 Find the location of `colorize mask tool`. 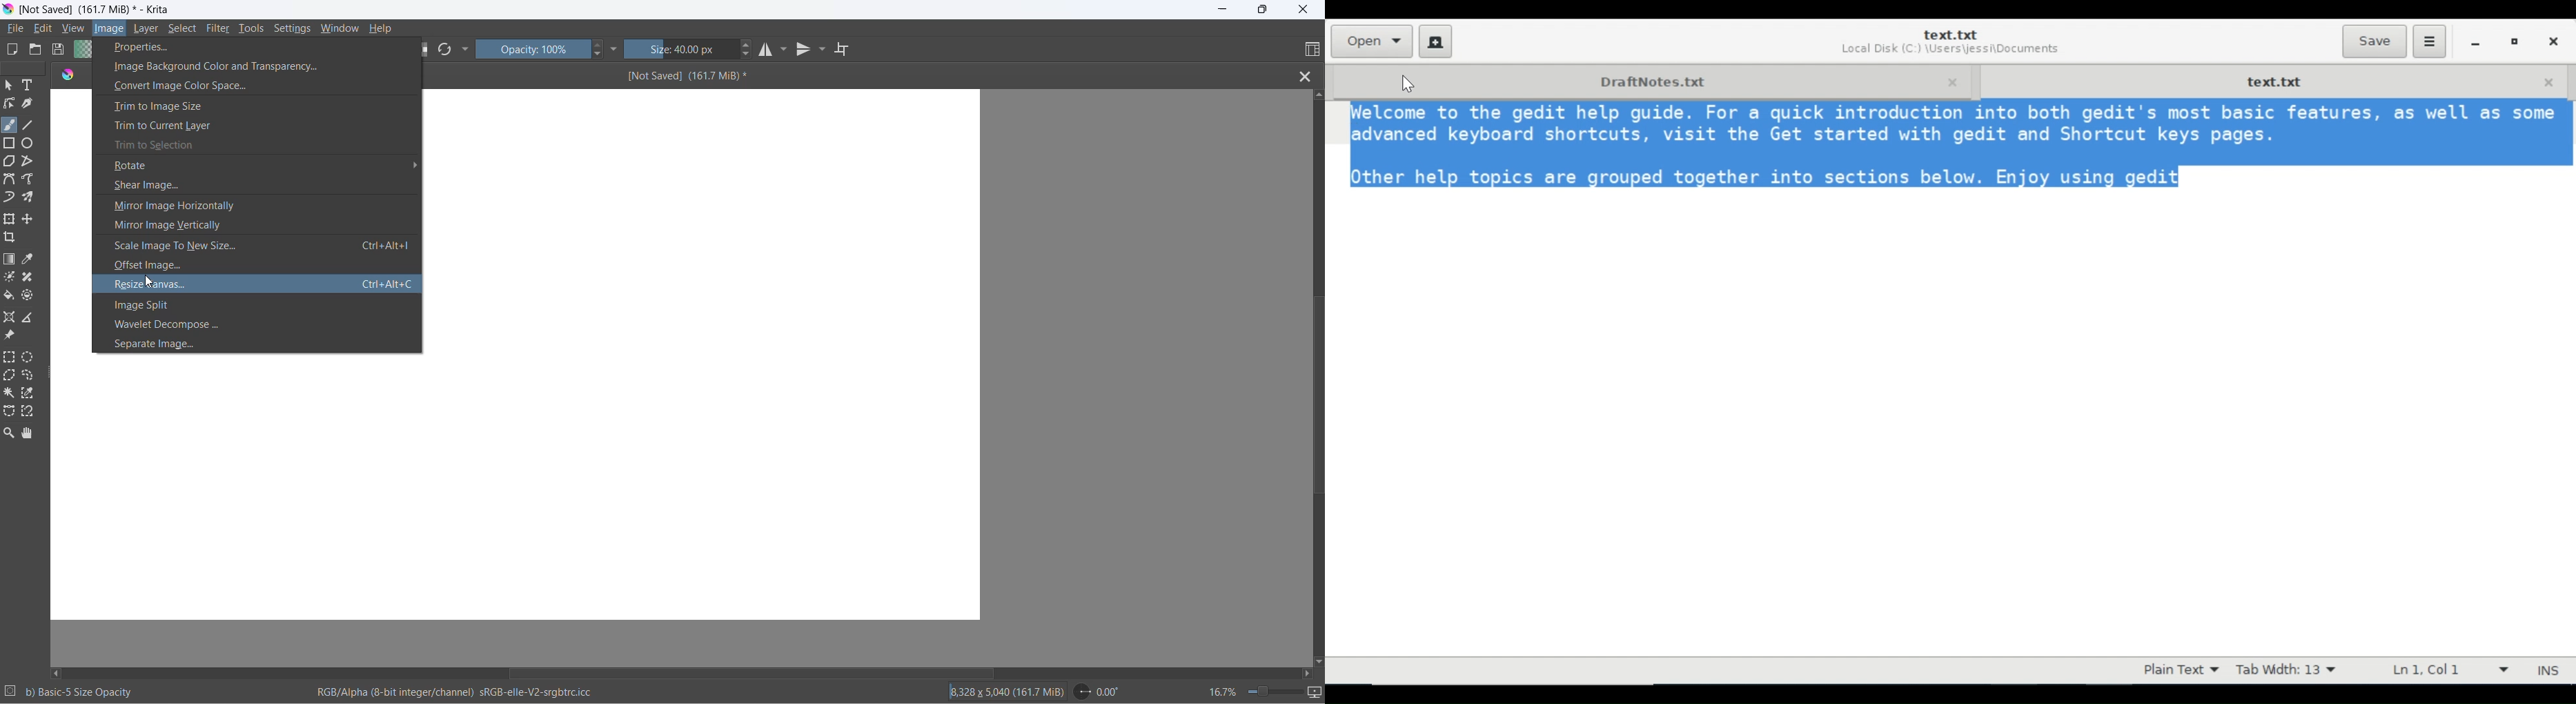

colorize mask tool is located at coordinates (10, 277).